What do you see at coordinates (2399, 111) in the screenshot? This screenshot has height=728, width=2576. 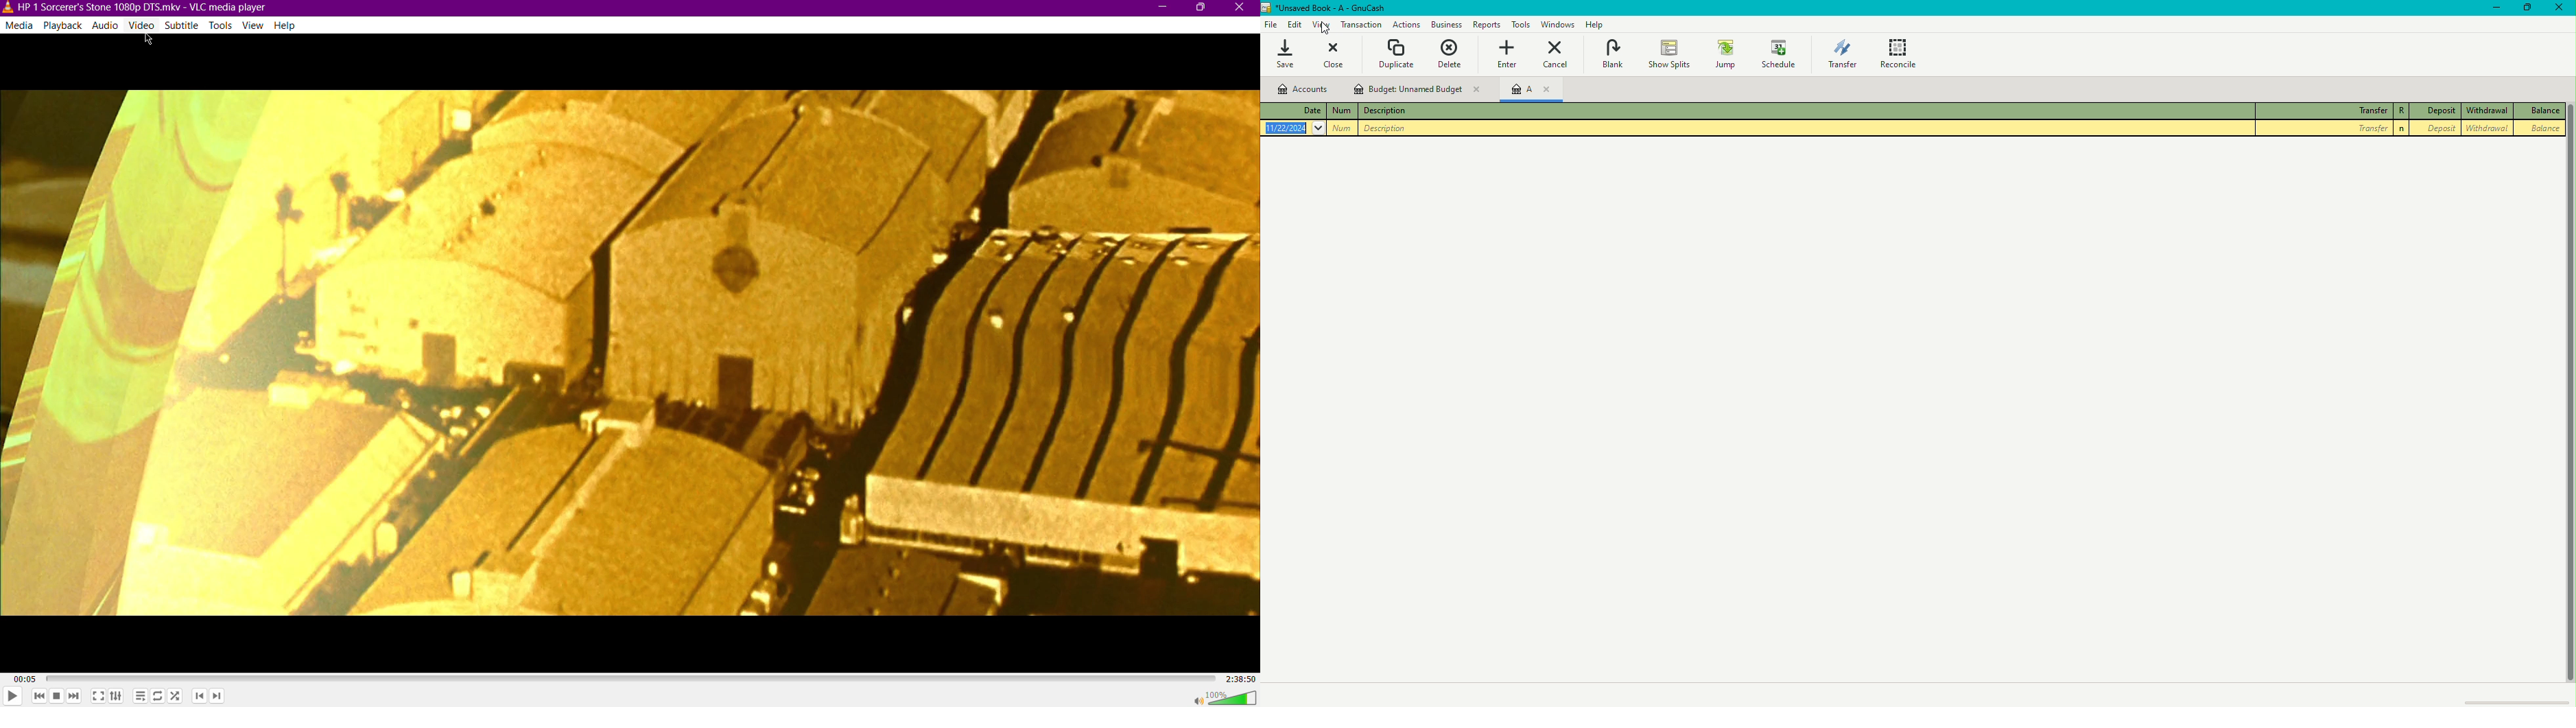 I see `R` at bounding box center [2399, 111].